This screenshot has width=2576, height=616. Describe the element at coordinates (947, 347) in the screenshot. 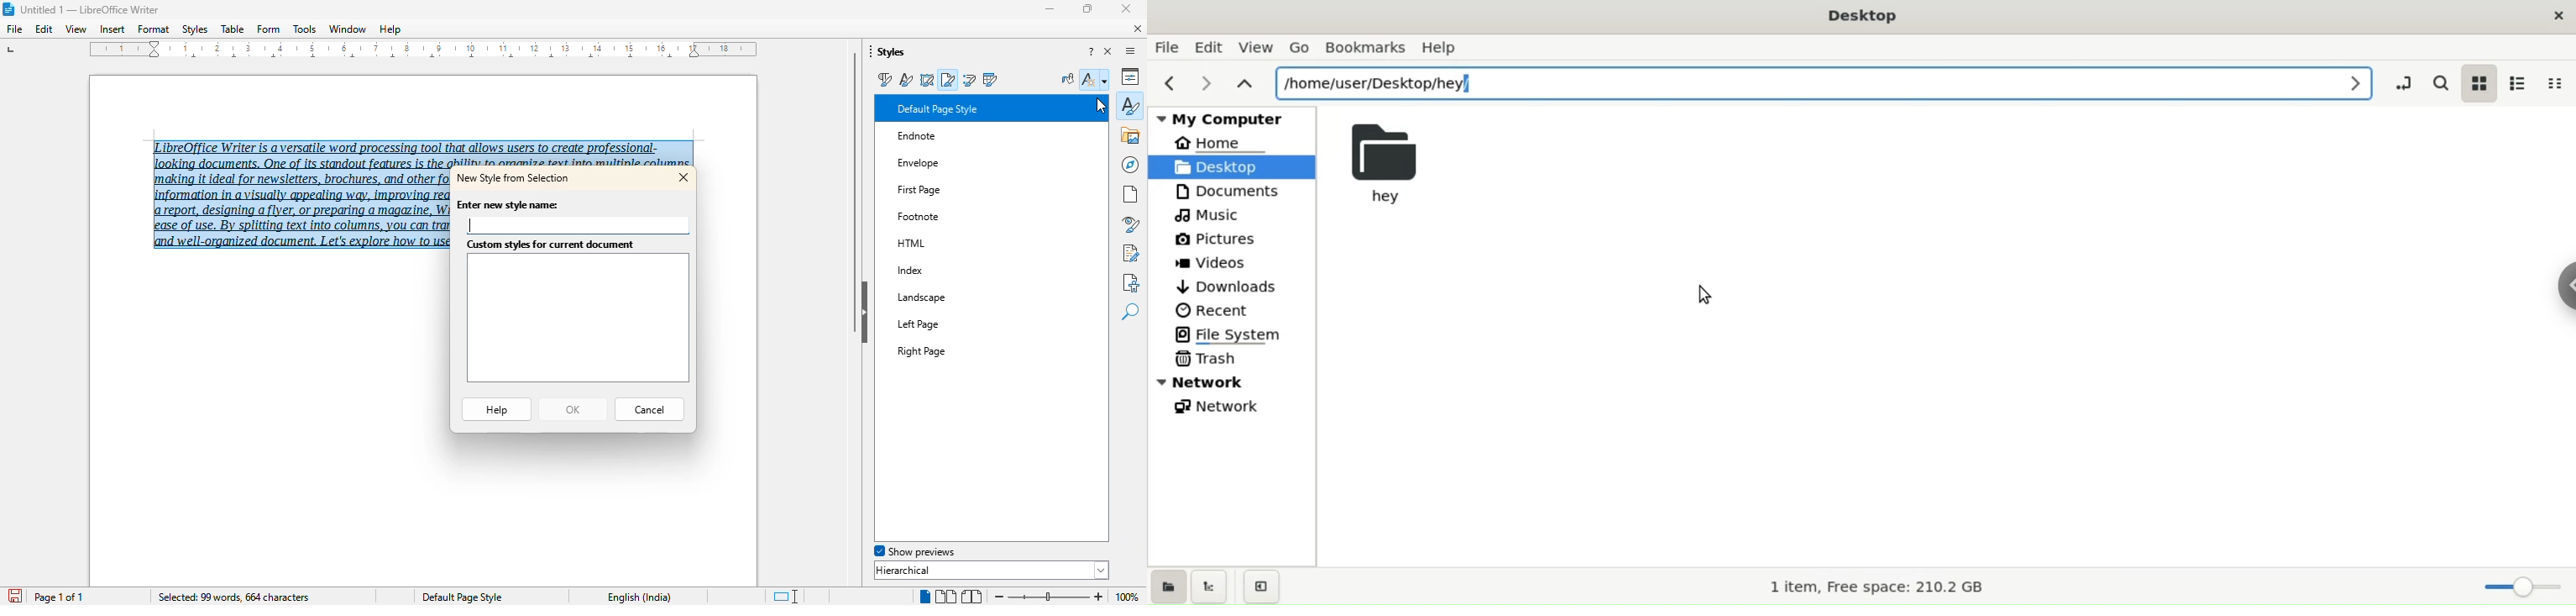

I see `Right Page` at that location.